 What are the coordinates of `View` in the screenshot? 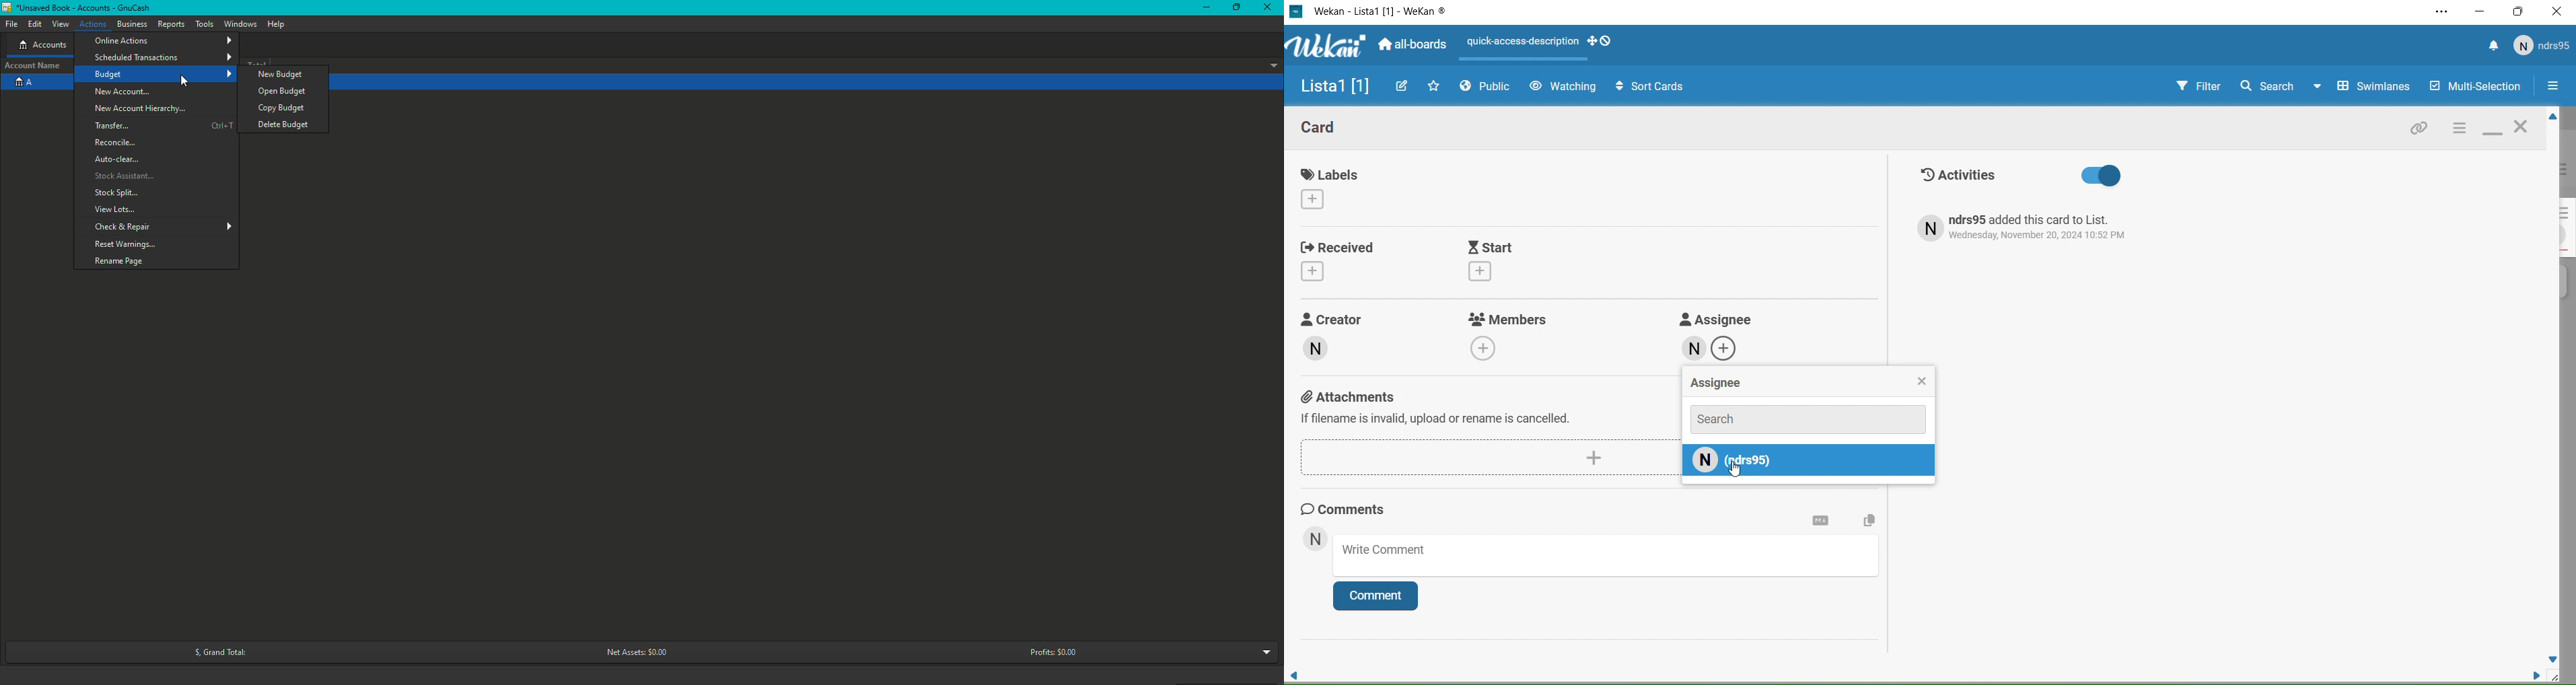 It's located at (61, 25).